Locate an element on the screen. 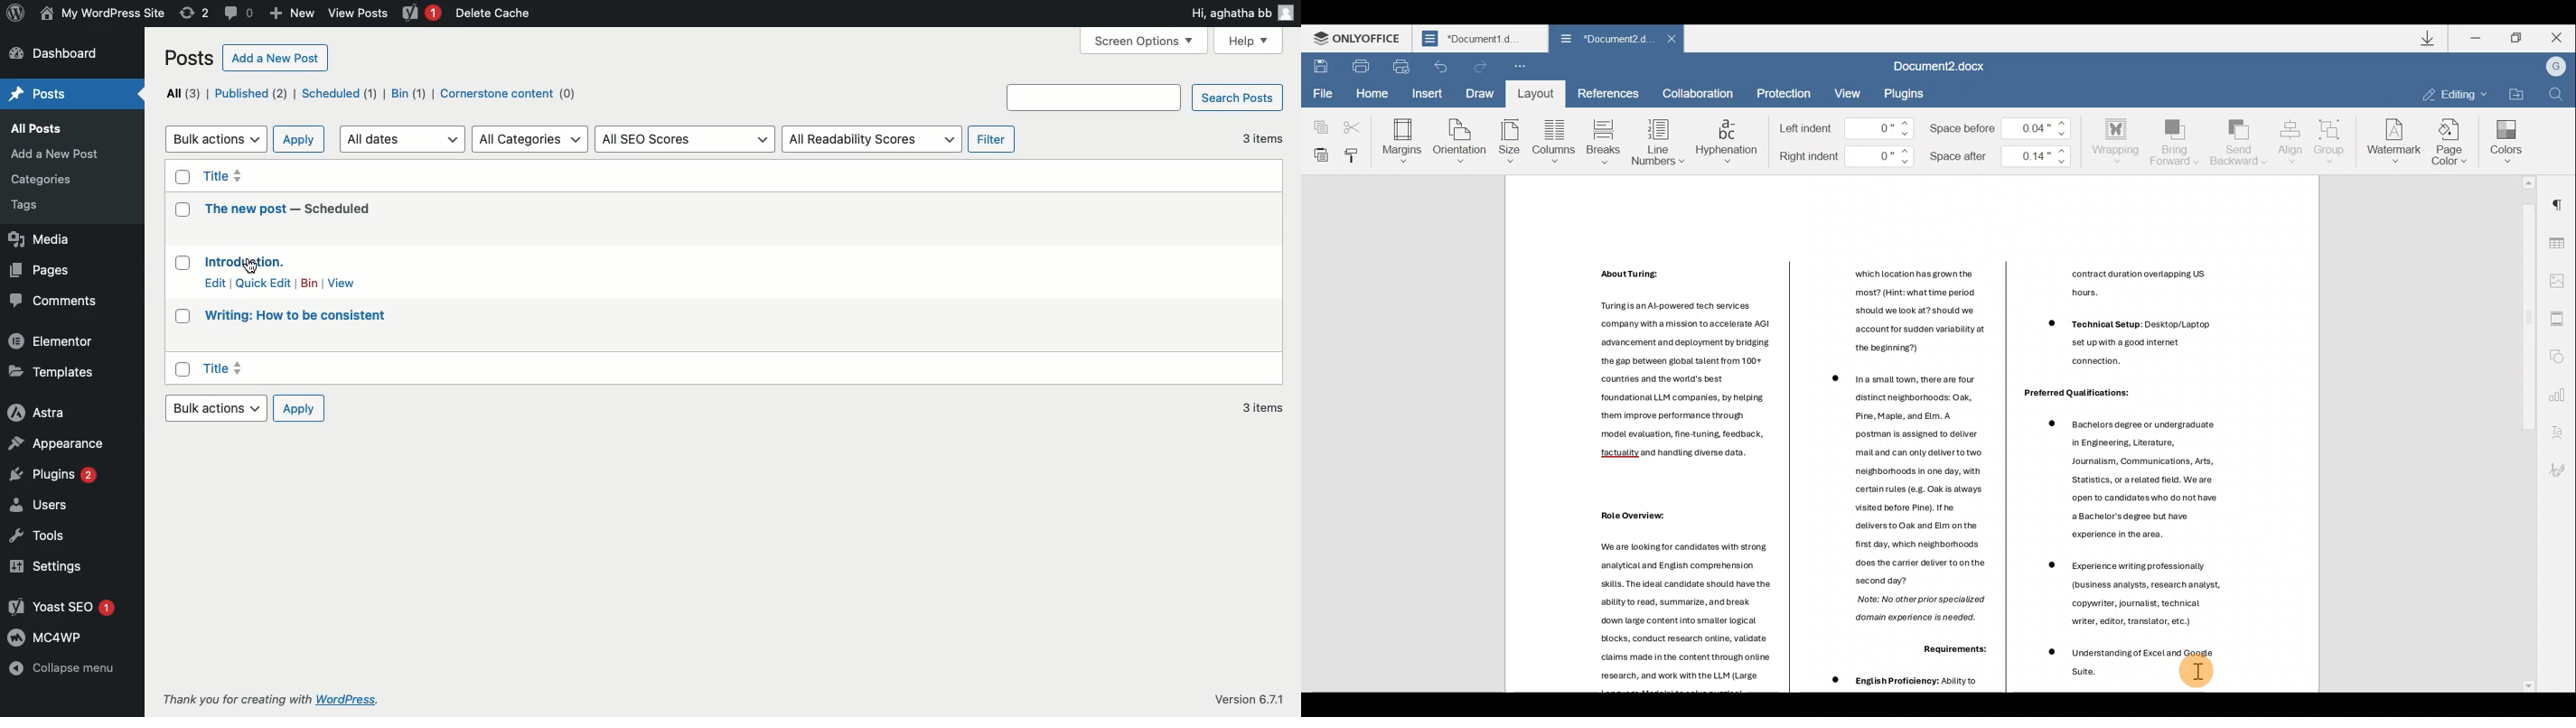 This screenshot has height=728, width=2576. Introduction is located at coordinates (244, 261).